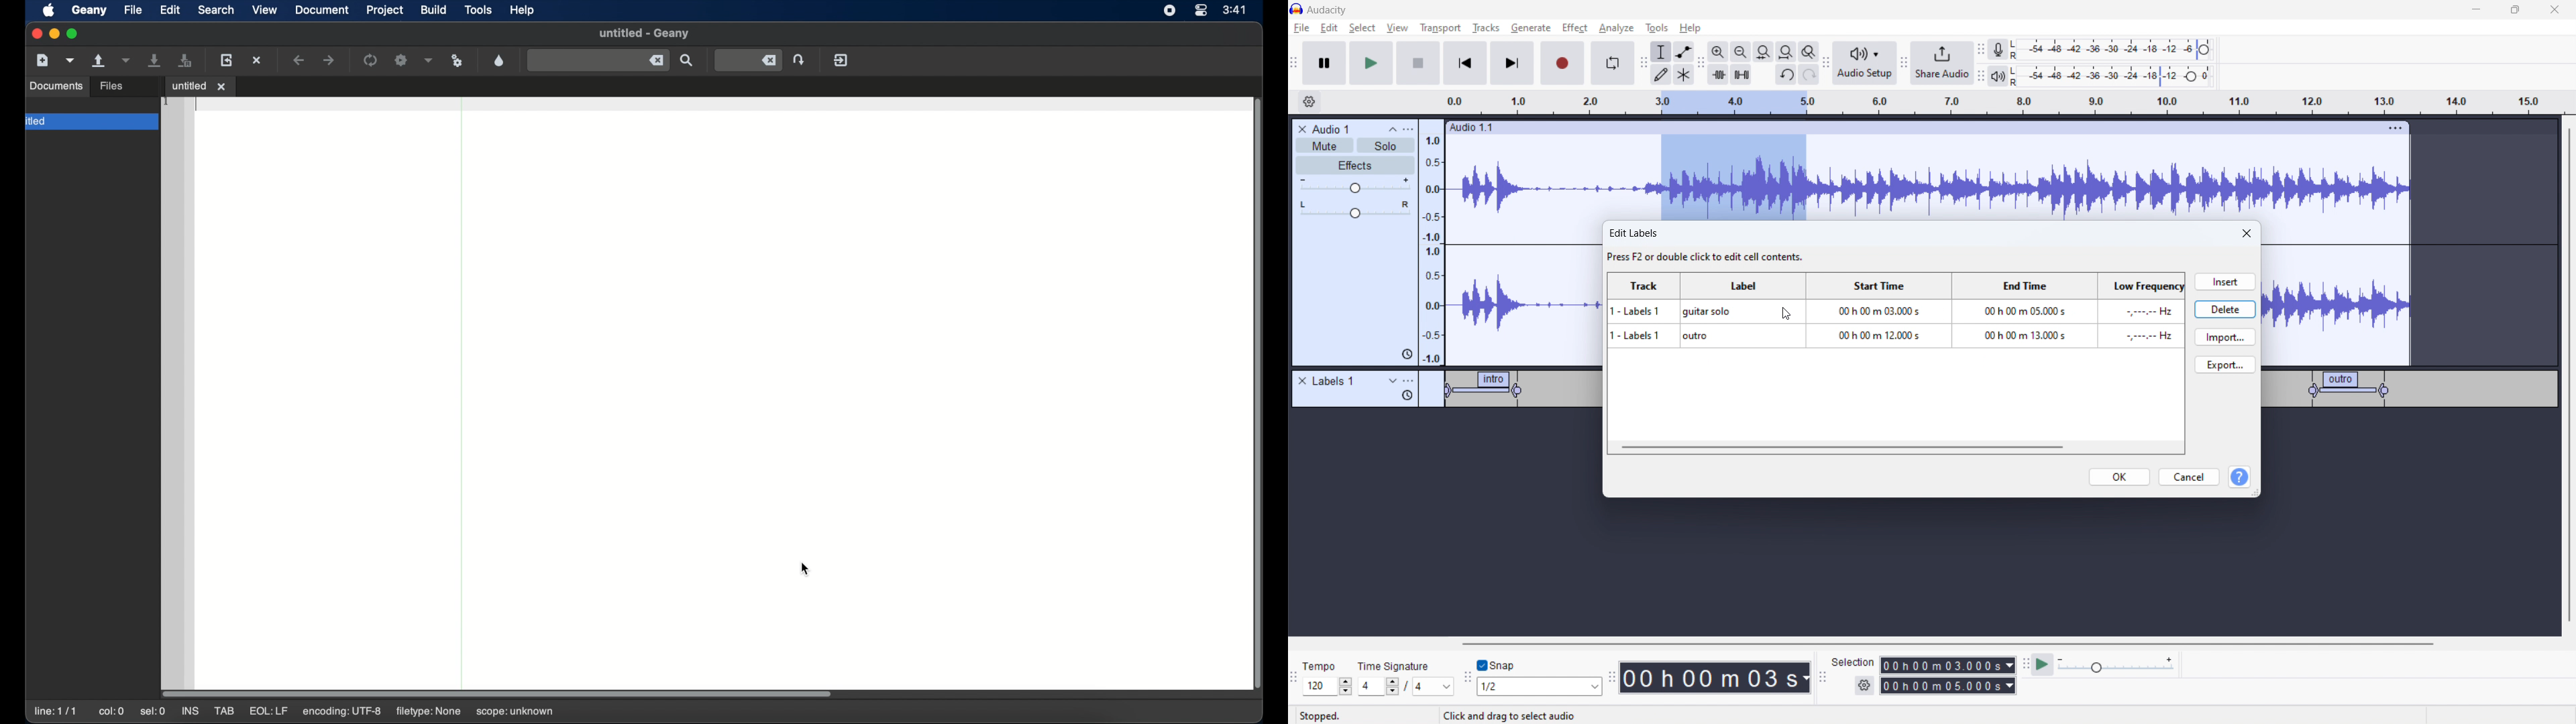 The height and width of the screenshot is (728, 2576). What do you see at coordinates (2139, 324) in the screenshot?
I see `low frequency` at bounding box center [2139, 324].